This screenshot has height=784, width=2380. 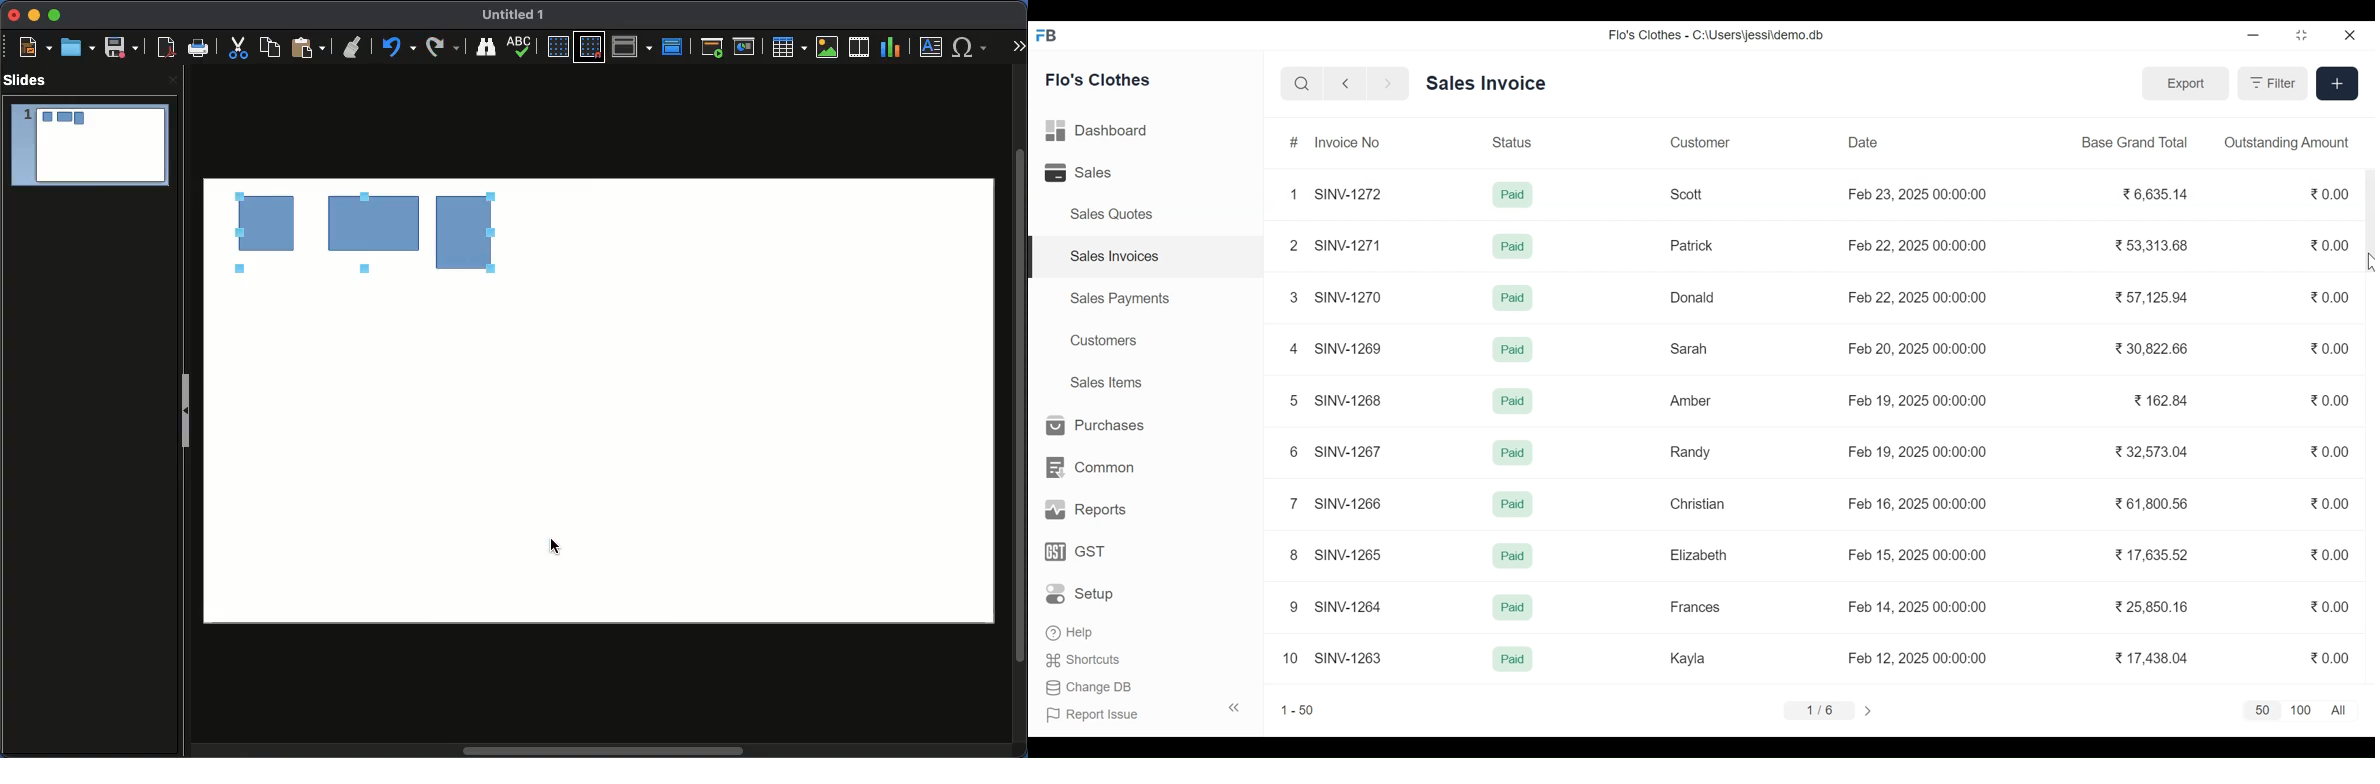 What do you see at coordinates (1292, 245) in the screenshot?
I see `2` at bounding box center [1292, 245].